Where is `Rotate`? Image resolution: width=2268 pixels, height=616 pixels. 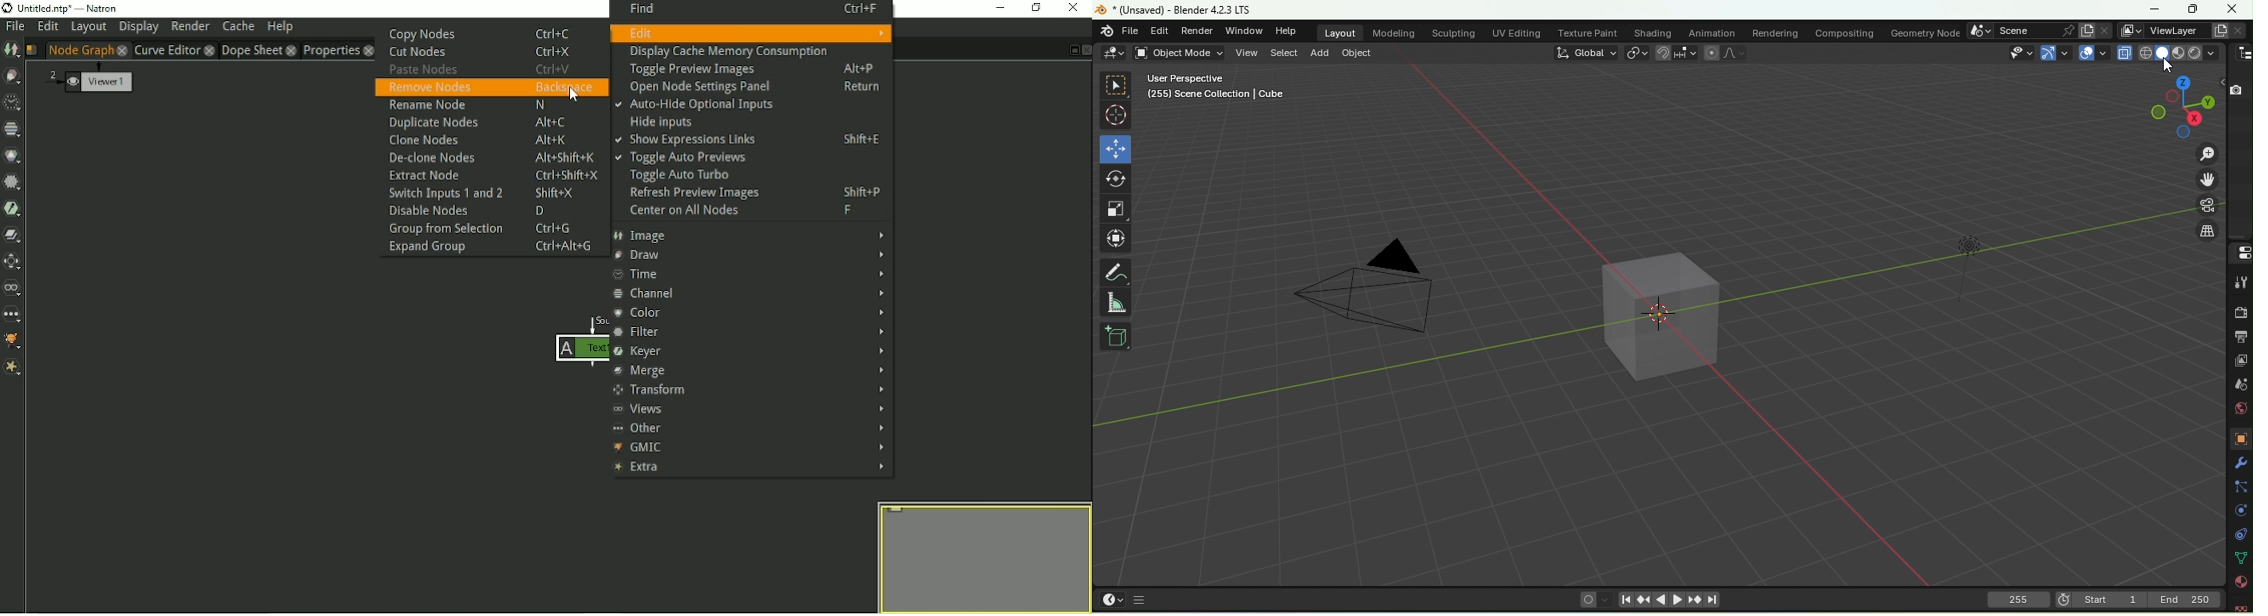 Rotate is located at coordinates (1116, 179).